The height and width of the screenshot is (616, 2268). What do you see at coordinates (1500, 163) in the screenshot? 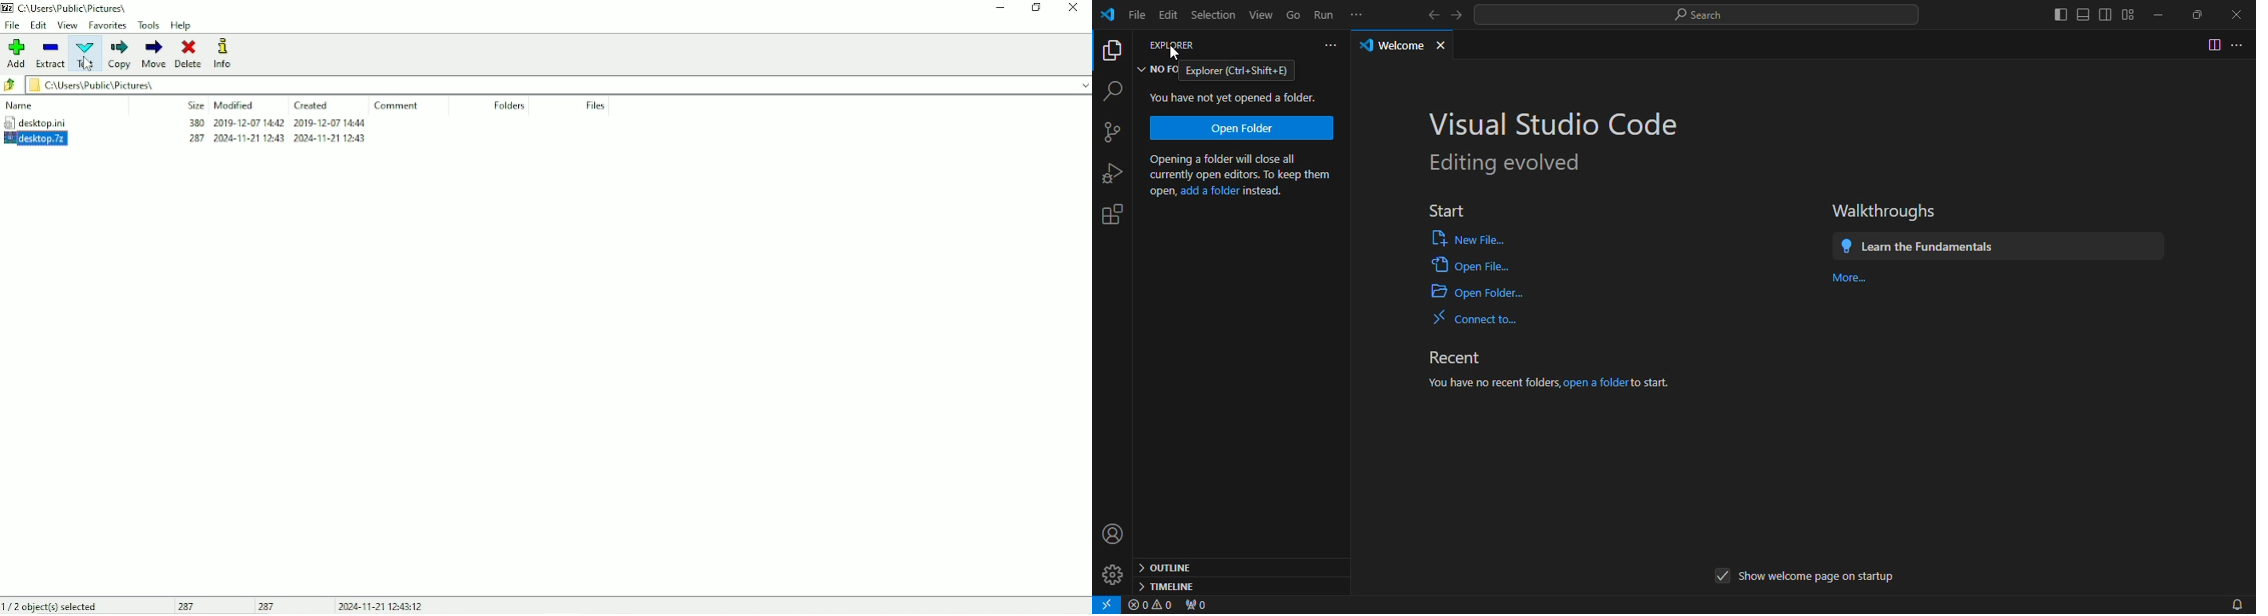
I see `editing evolved` at bounding box center [1500, 163].